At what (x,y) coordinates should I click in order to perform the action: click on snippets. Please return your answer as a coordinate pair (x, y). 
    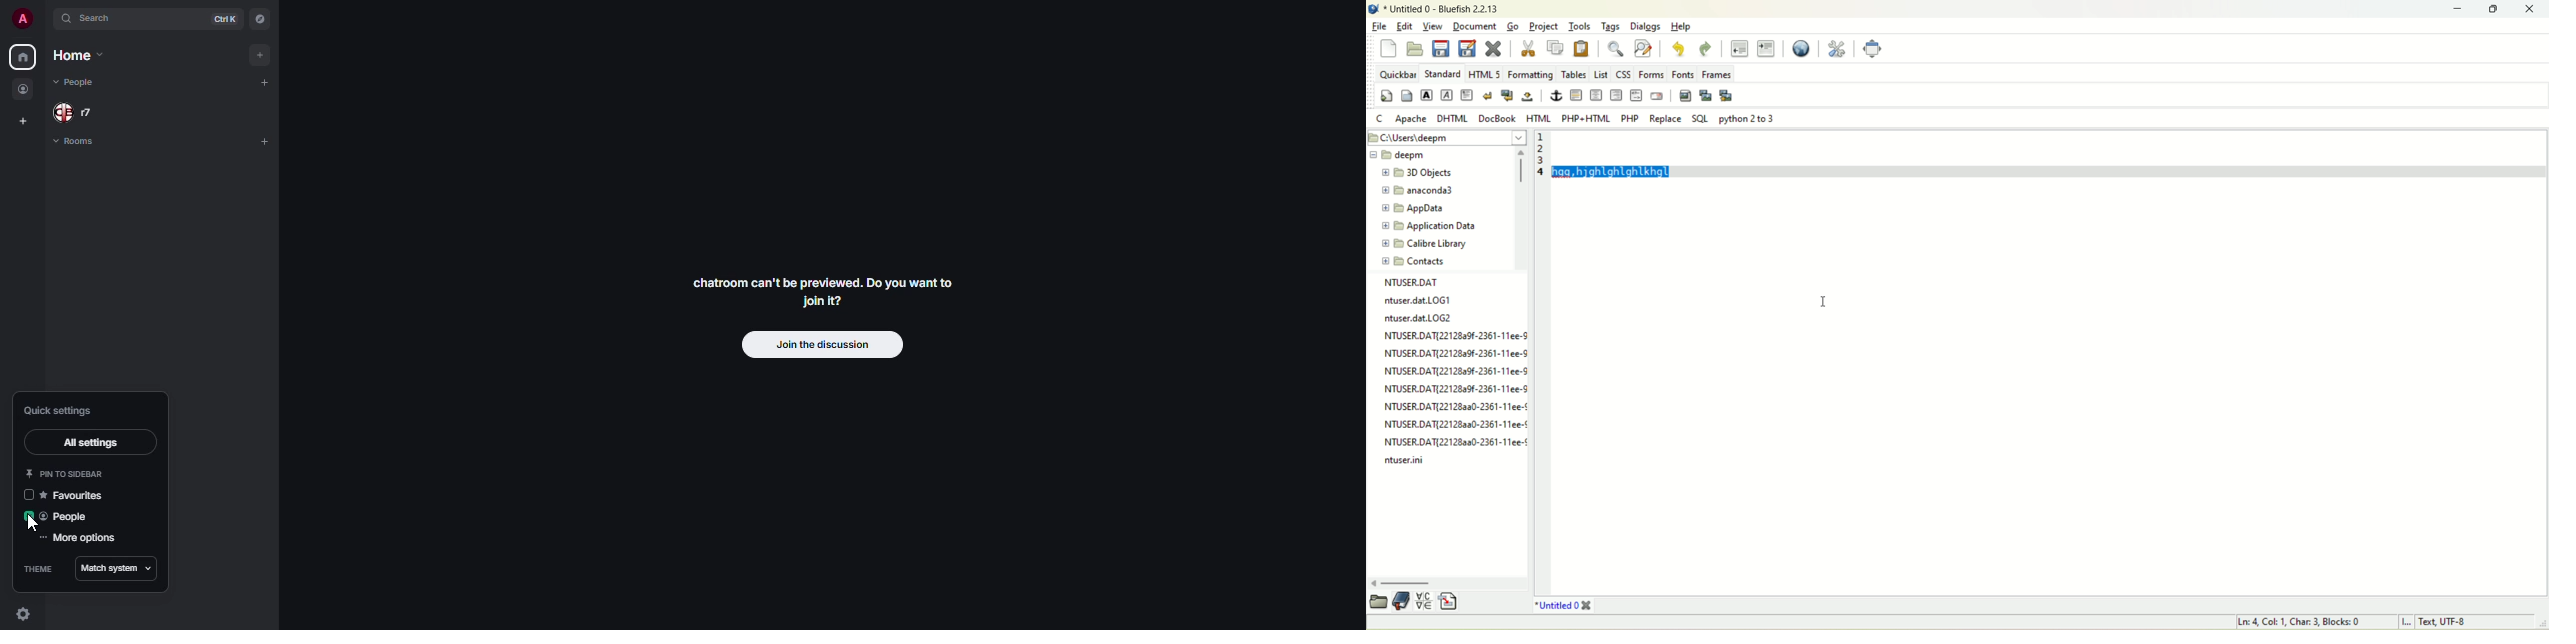
    Looking at the image, I should click on (1454, 602).